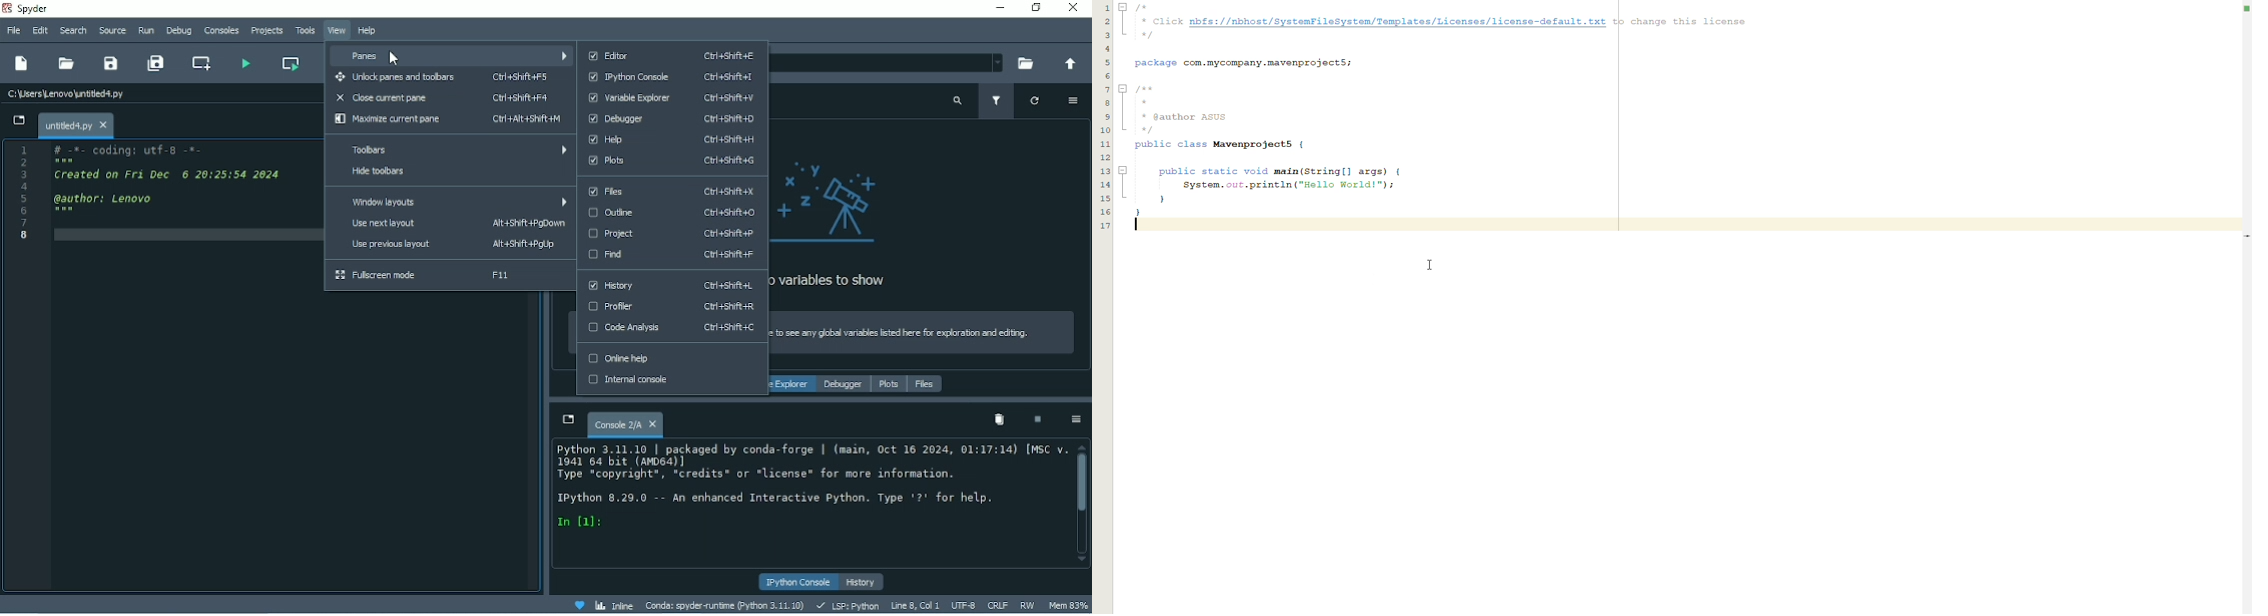 This screenshot has width=2268, height=616. I want to click on Debugger, so click(674, 119).